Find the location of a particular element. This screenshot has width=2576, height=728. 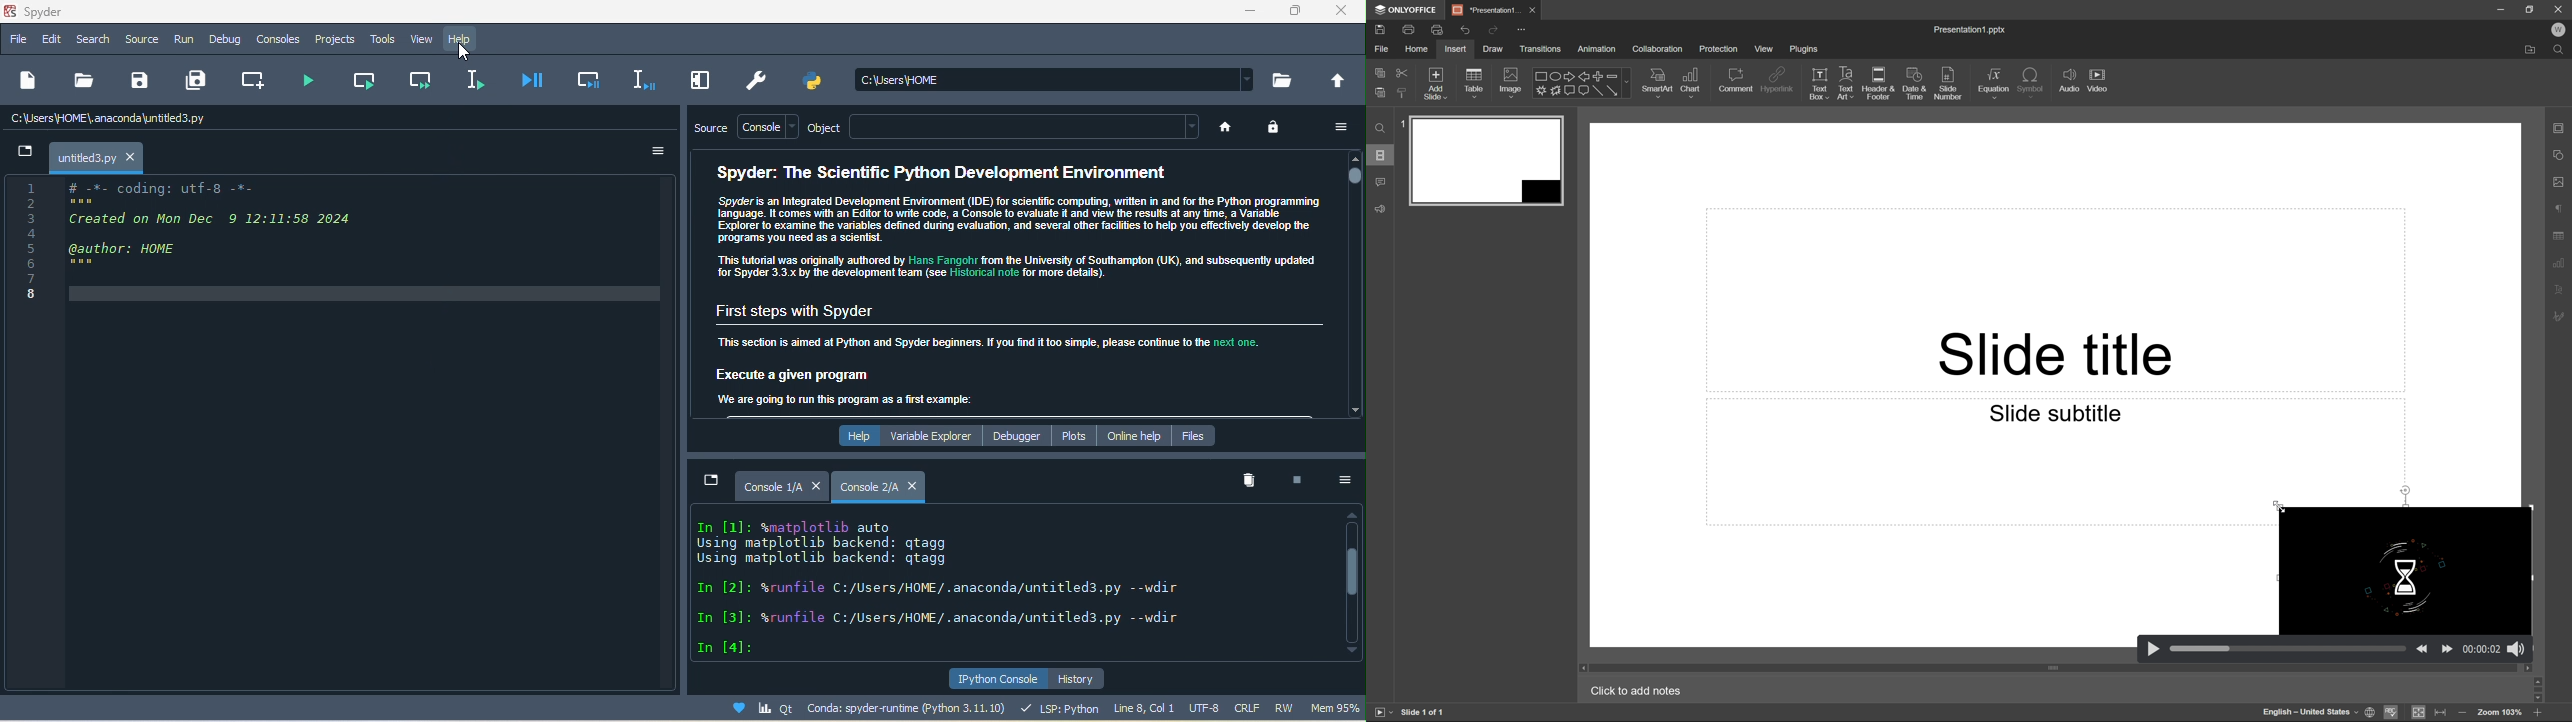

zoom out is located at coordinates (2540, 715).